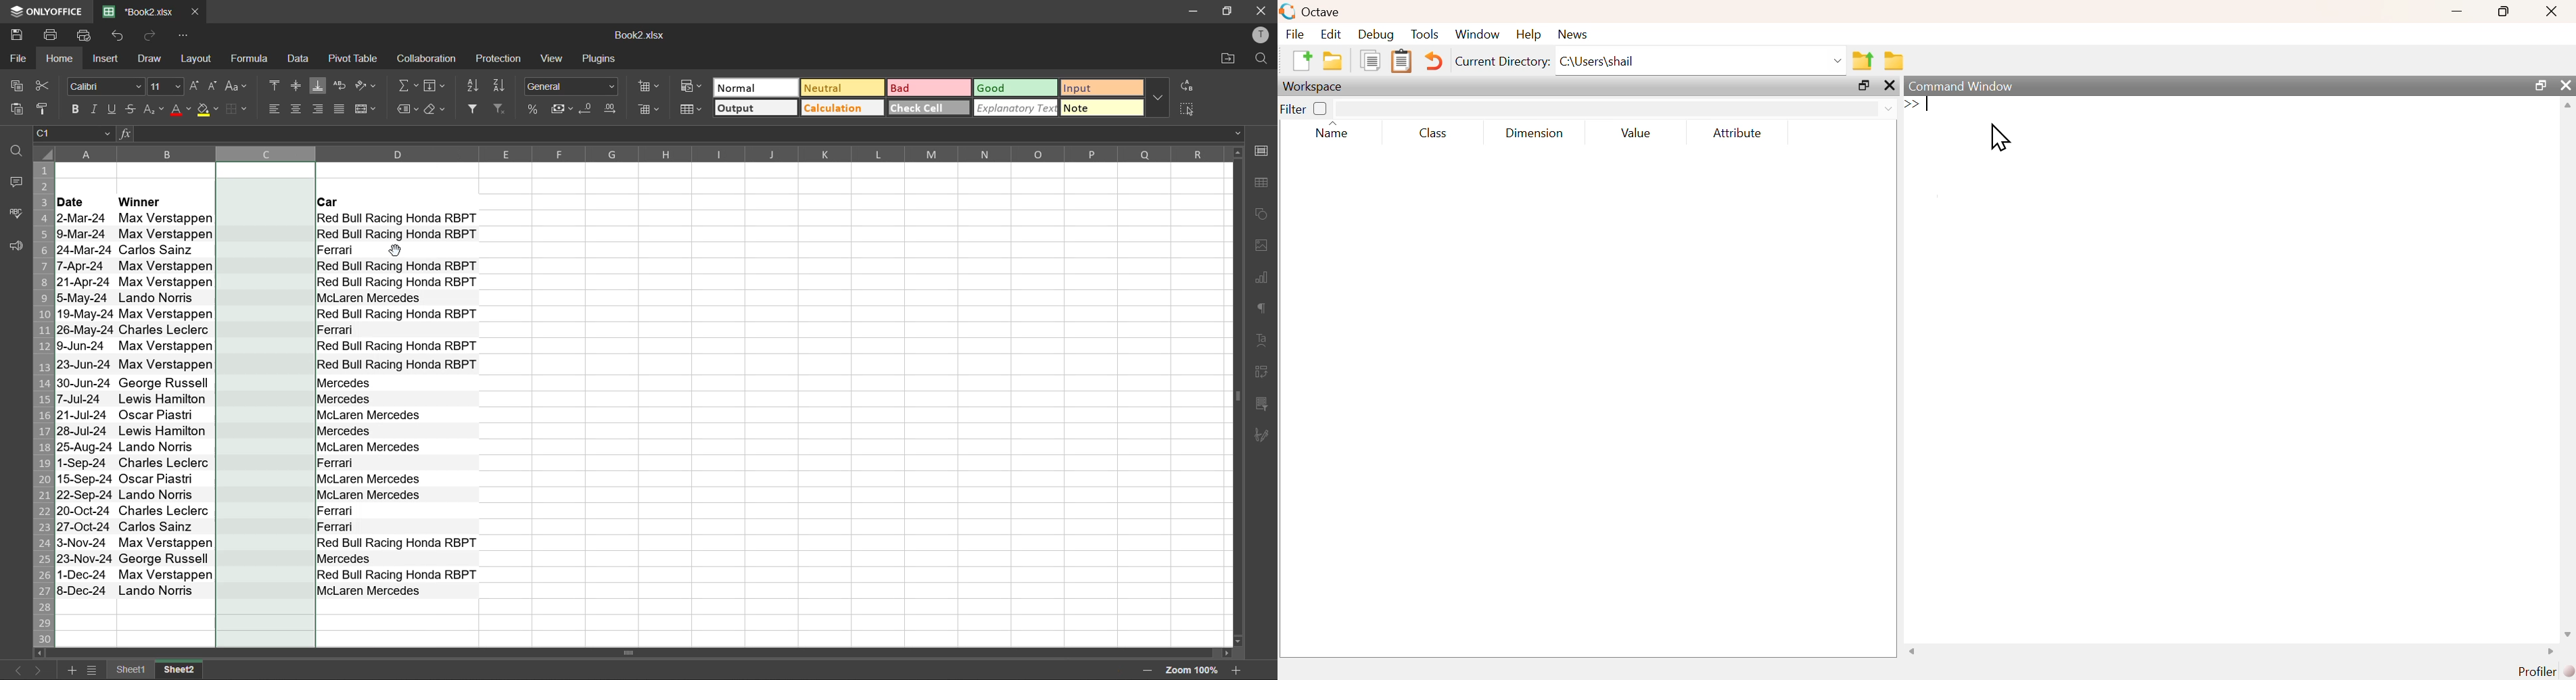 The height and width of the screenshot is (700, 2576). Describe the element at coordinates (2001, 138) in the screenshot. I see `Cursor` at that location.